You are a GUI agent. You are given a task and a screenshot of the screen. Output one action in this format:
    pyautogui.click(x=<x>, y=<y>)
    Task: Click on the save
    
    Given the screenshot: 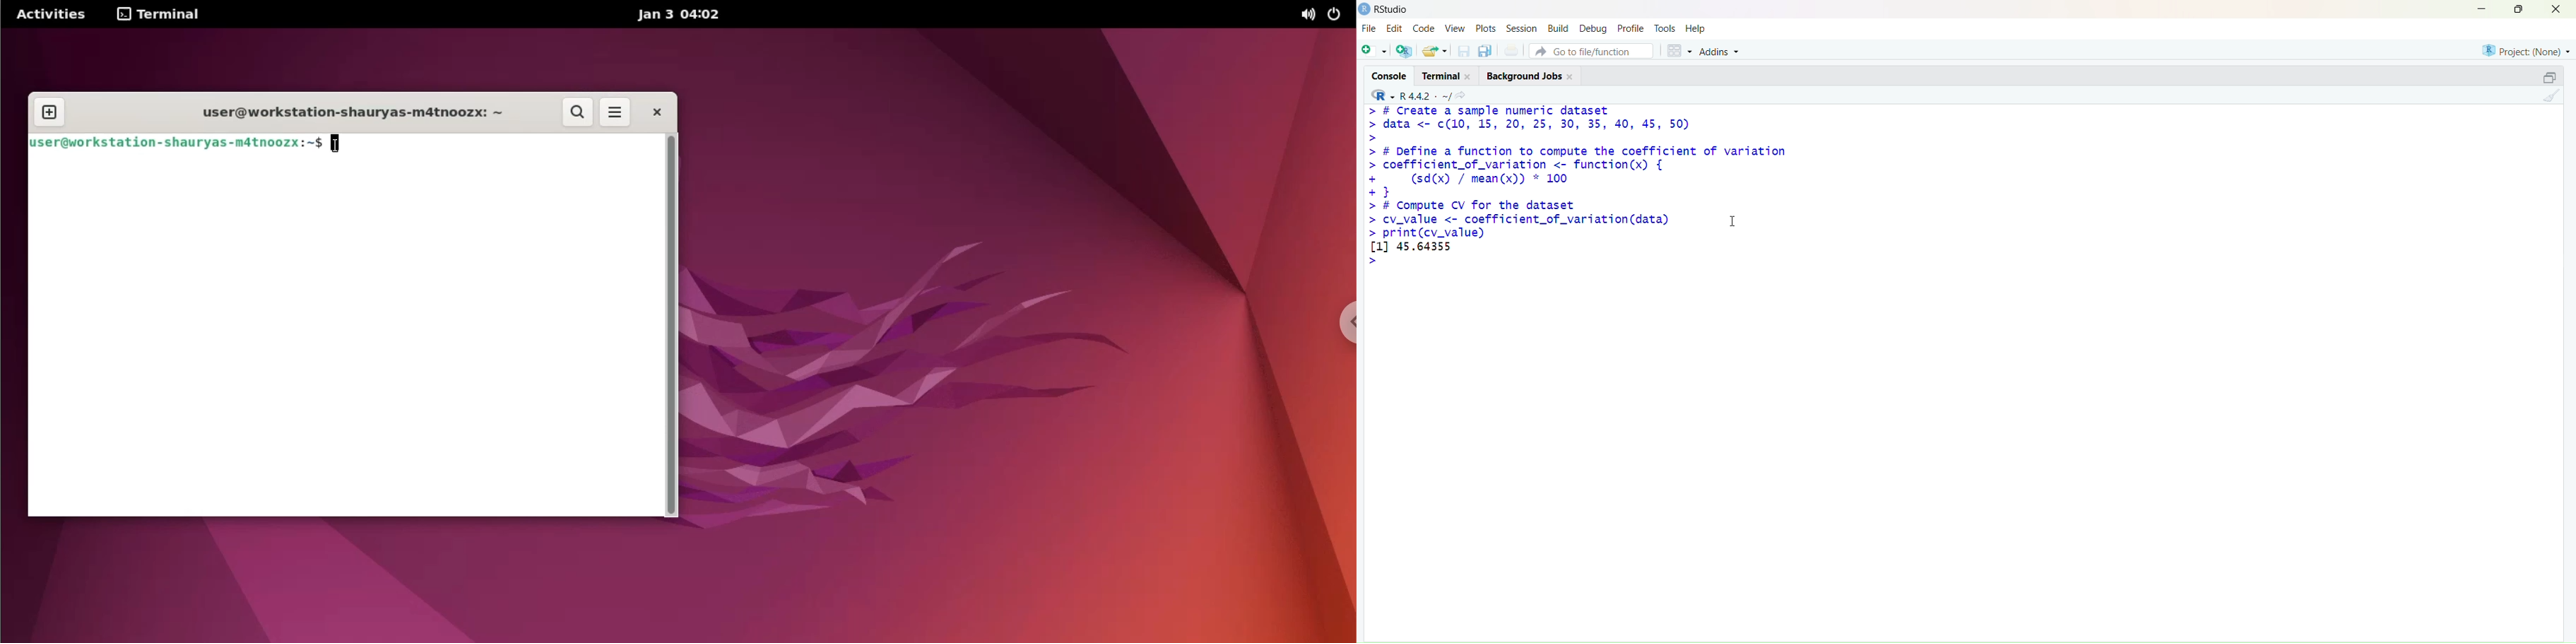 What is the action you would take?
    pyautogui.click(x=1465, y=51)
    